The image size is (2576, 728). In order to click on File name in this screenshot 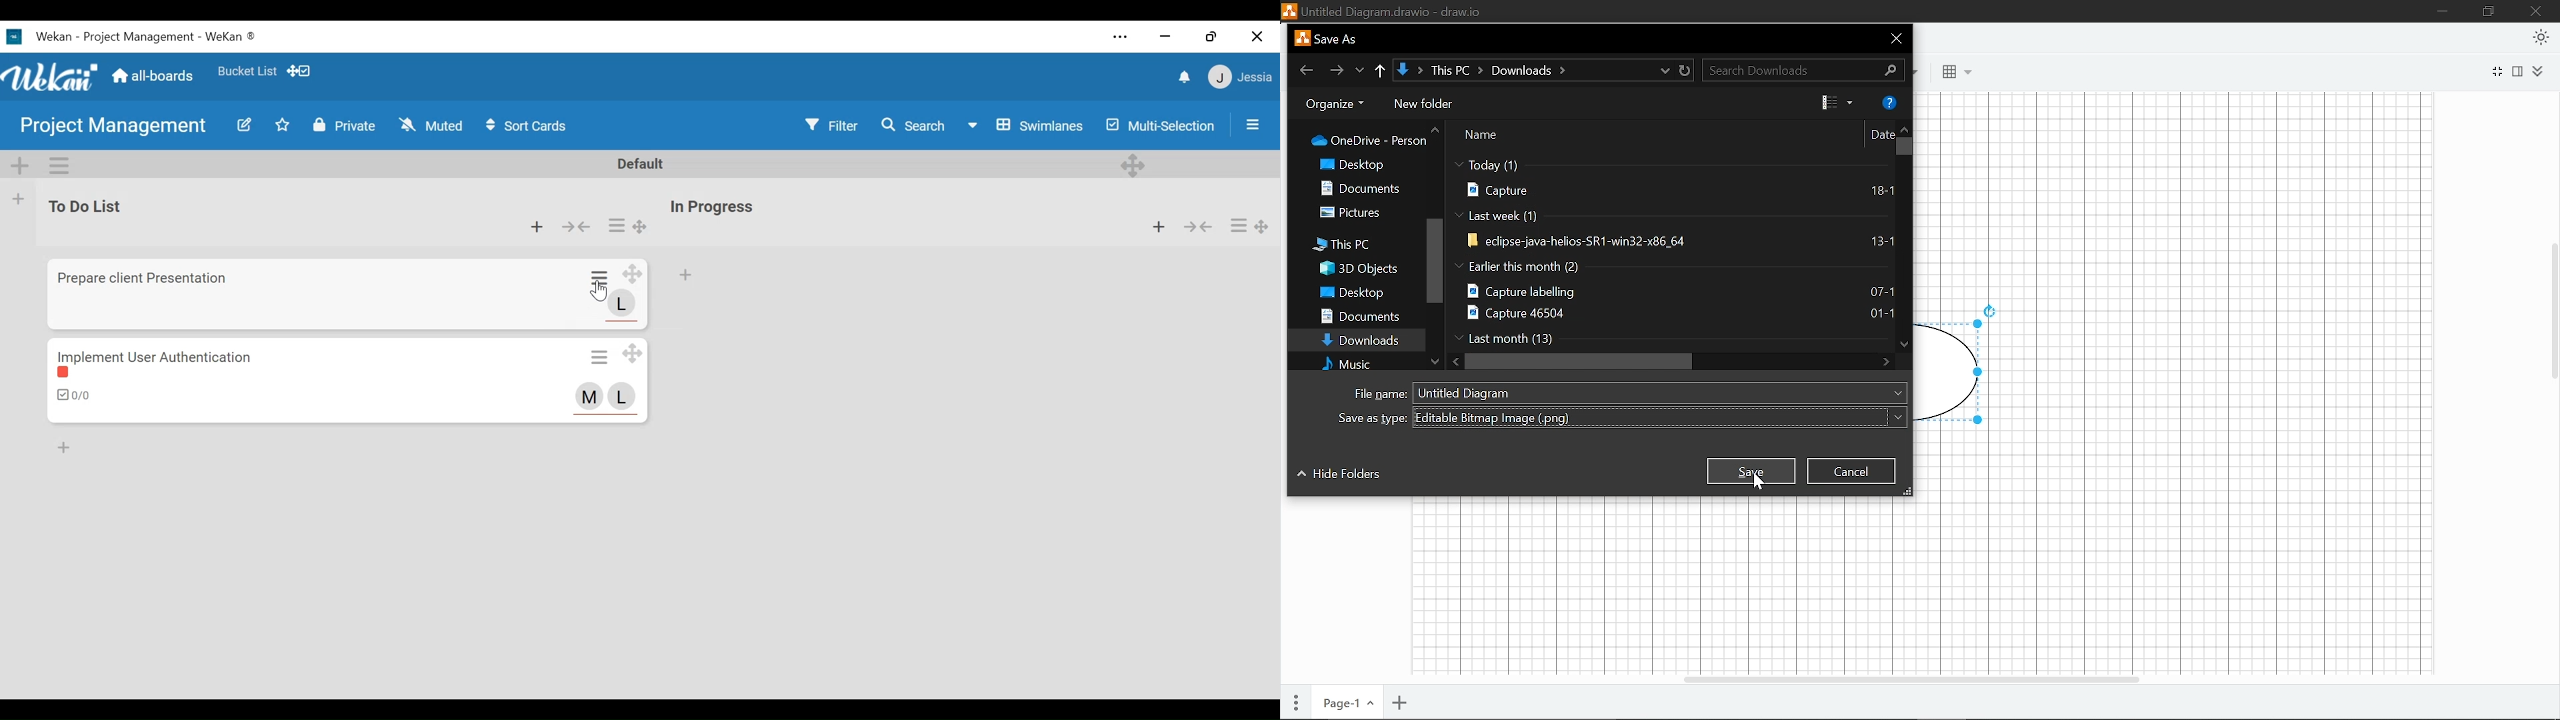, I will do `click(1627, 393)`.